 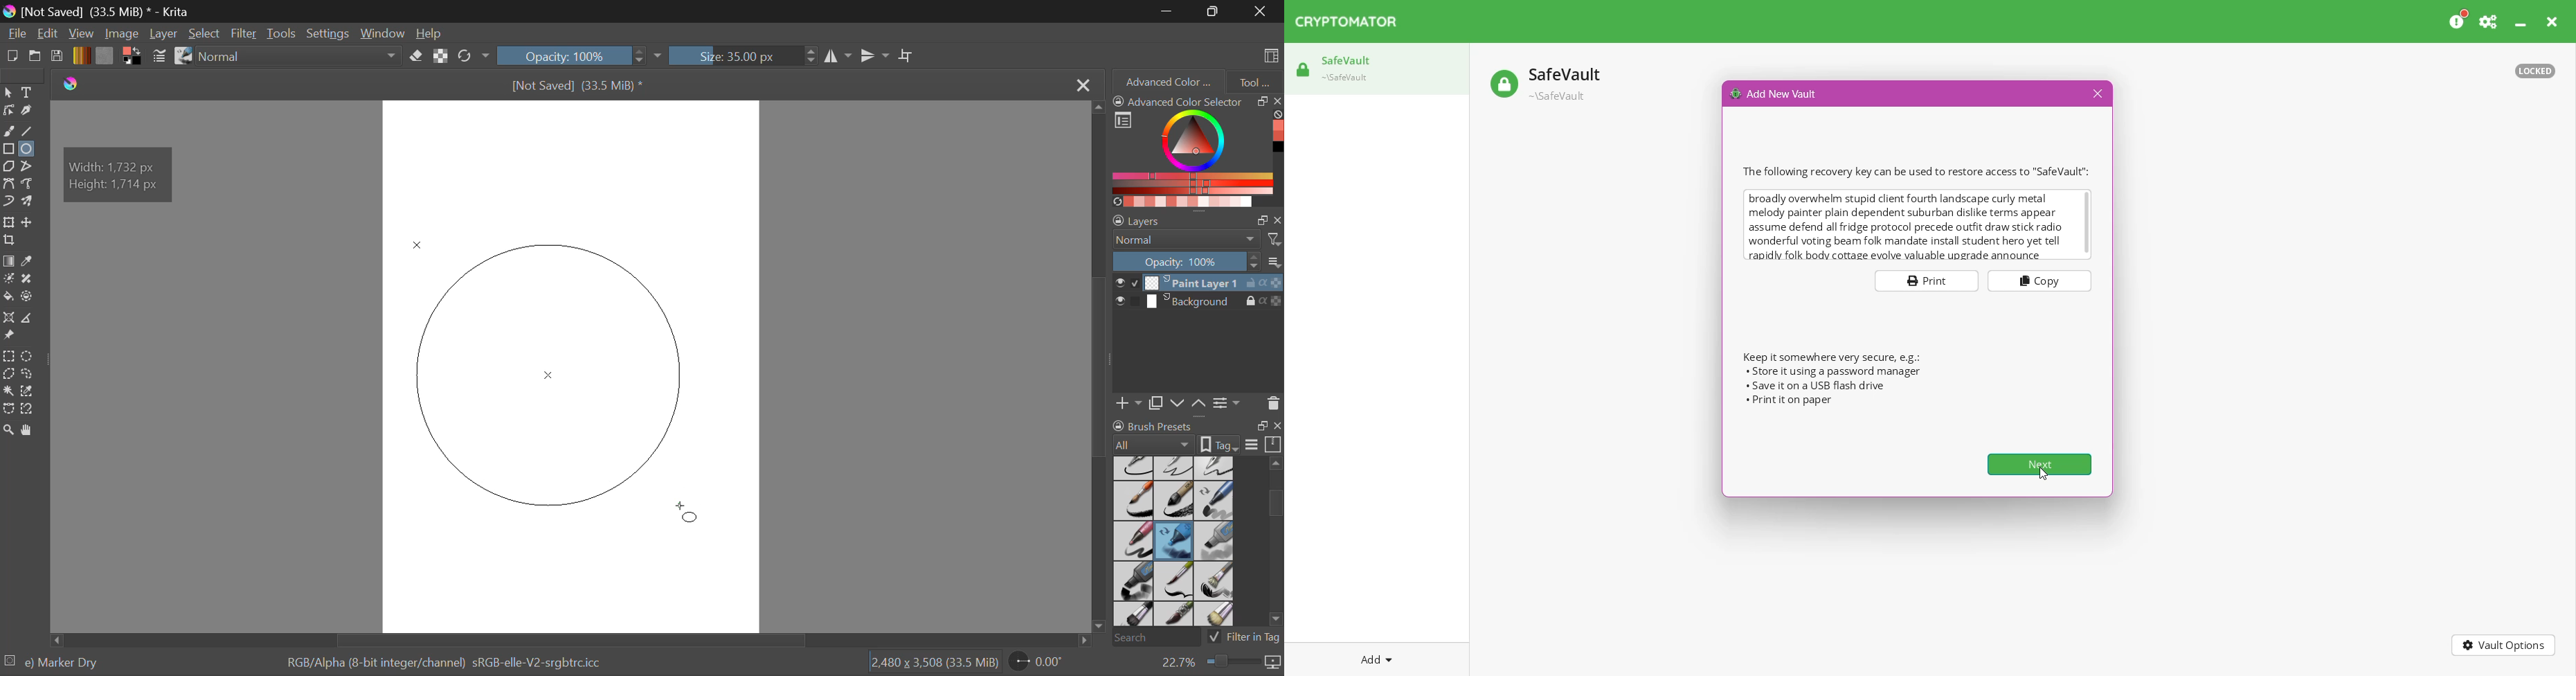 I want to click on Color Display Info, so click(x=449, y=665).